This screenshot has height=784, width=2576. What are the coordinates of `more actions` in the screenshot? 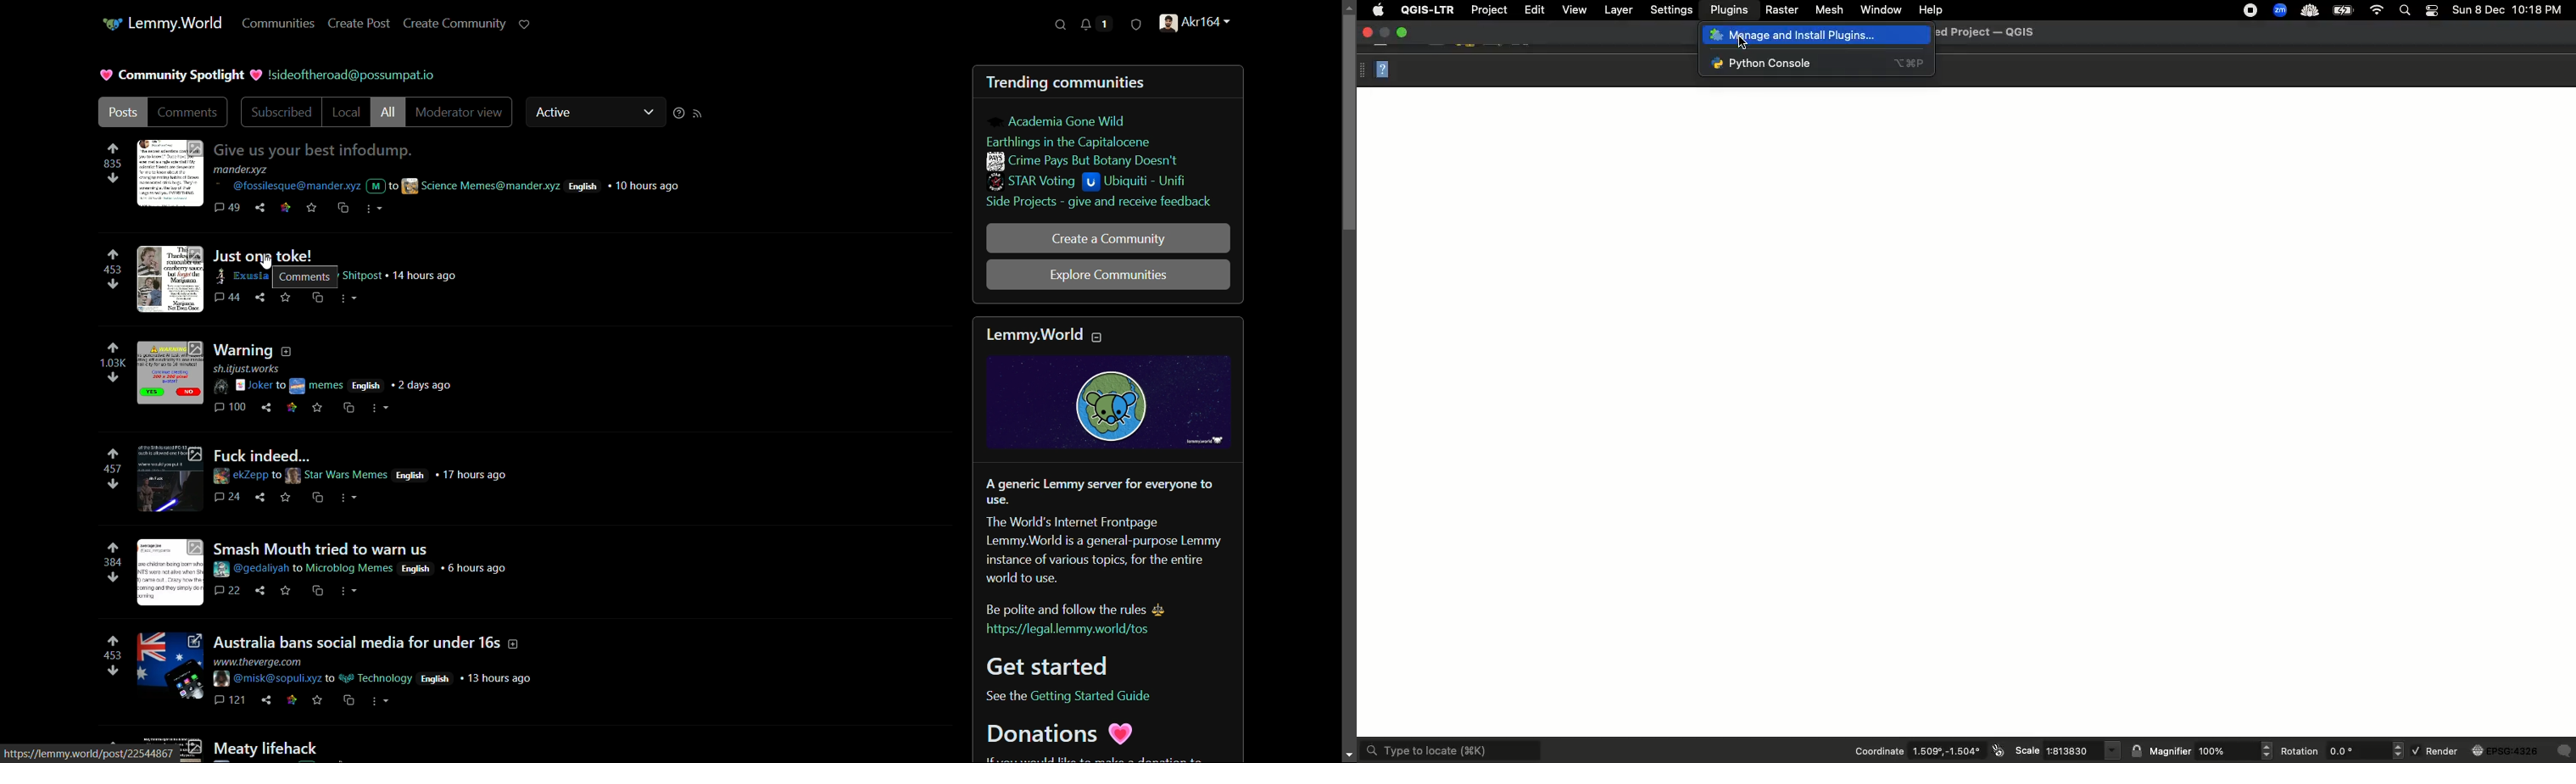 It's located at (374, 210).